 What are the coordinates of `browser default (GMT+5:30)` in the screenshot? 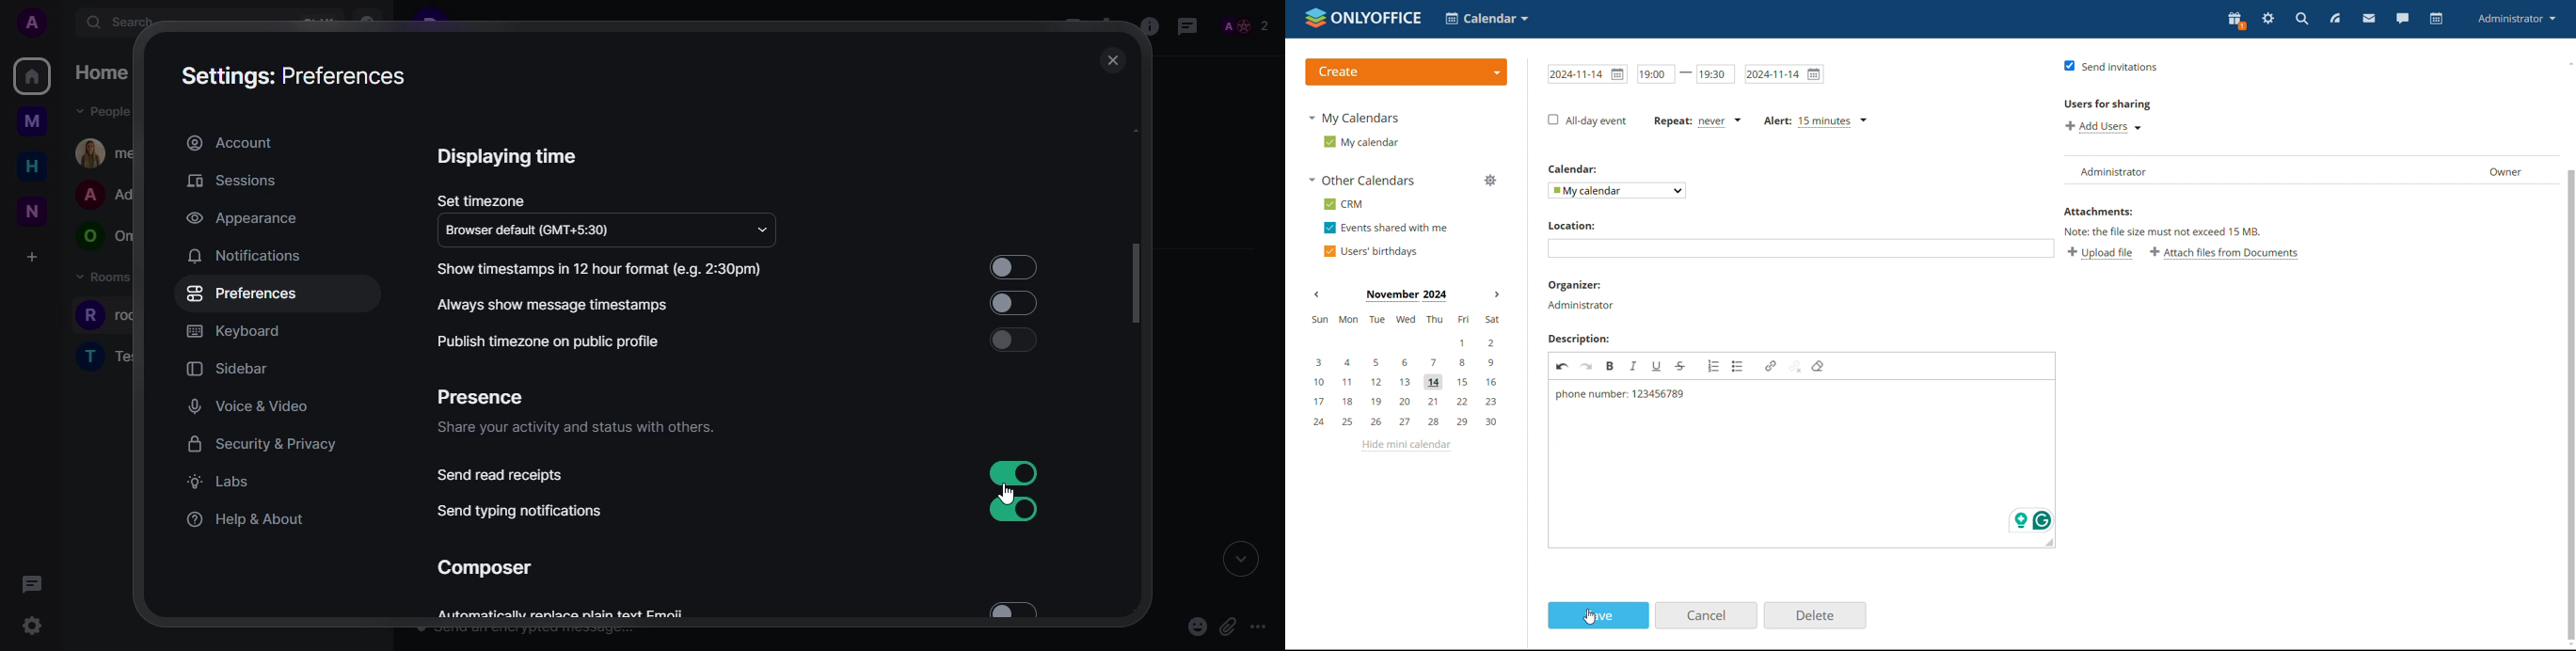 It's located at (529, 230).